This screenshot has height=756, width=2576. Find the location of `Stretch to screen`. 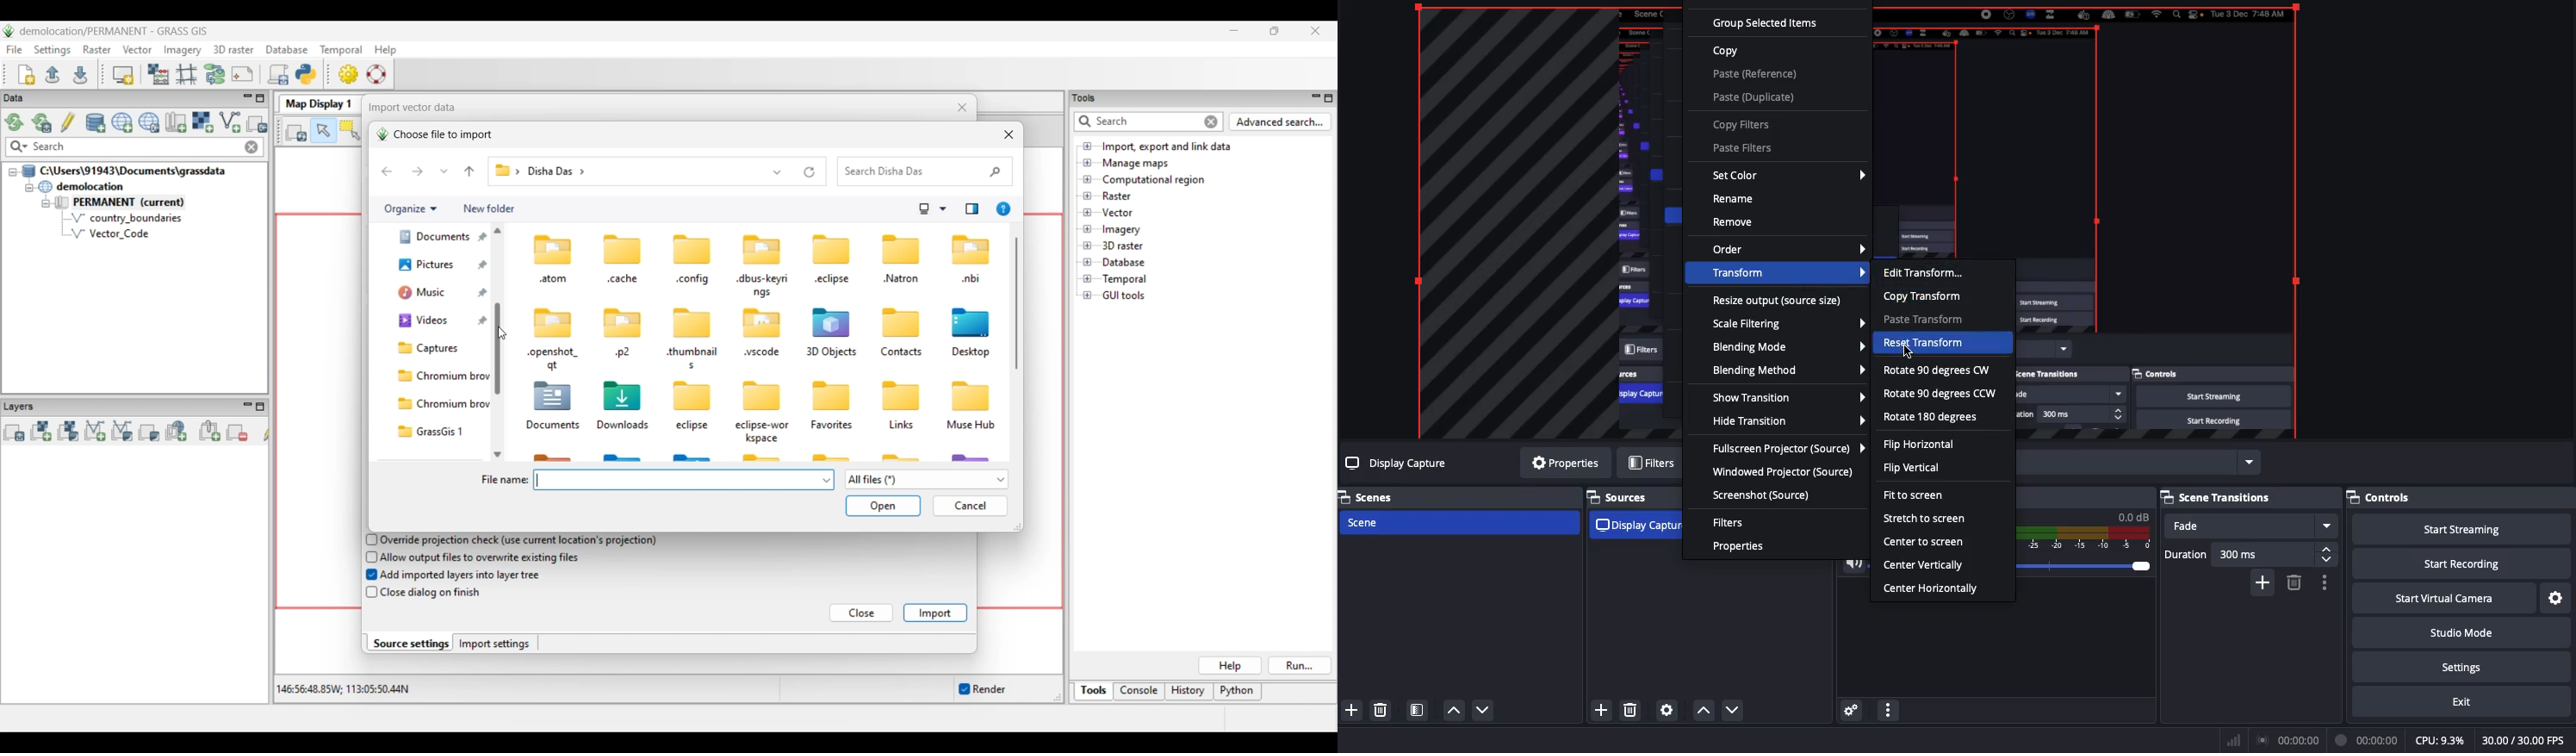

Stretch to screen is located at coordinates (1925, 520).